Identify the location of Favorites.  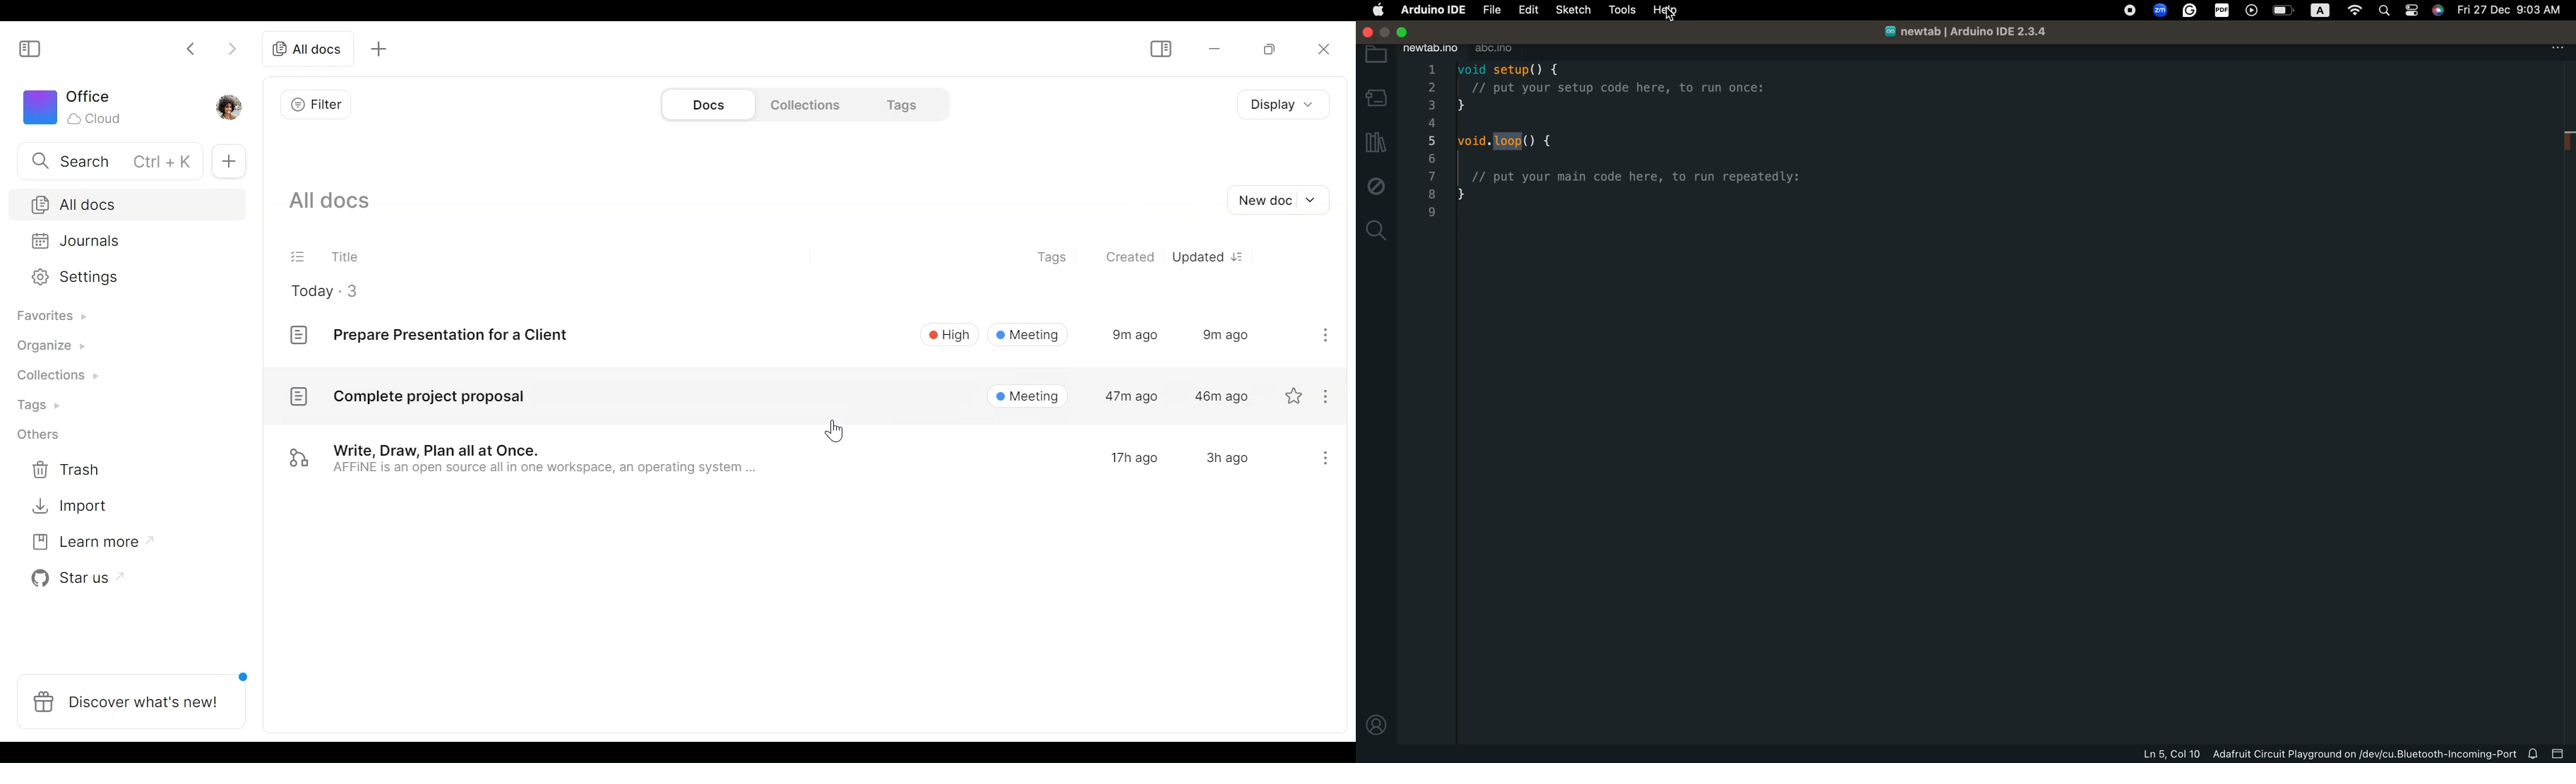
(56, 316).